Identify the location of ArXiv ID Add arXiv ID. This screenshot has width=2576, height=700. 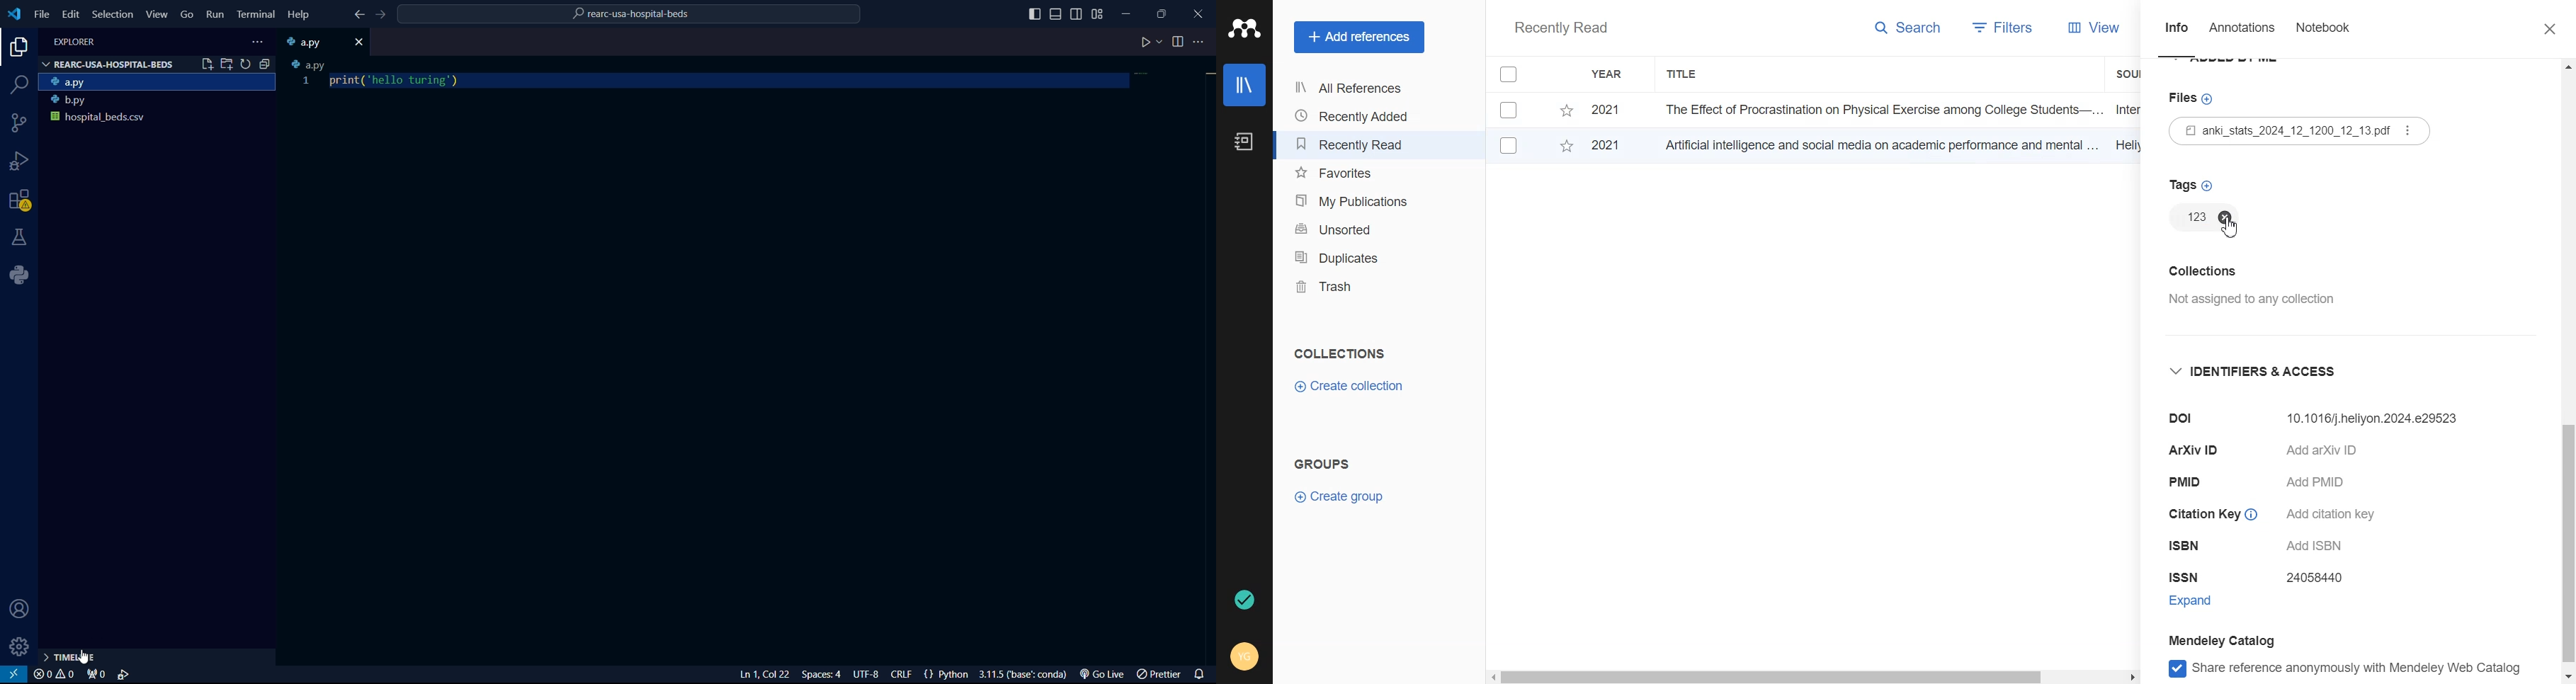
(2283, 452).